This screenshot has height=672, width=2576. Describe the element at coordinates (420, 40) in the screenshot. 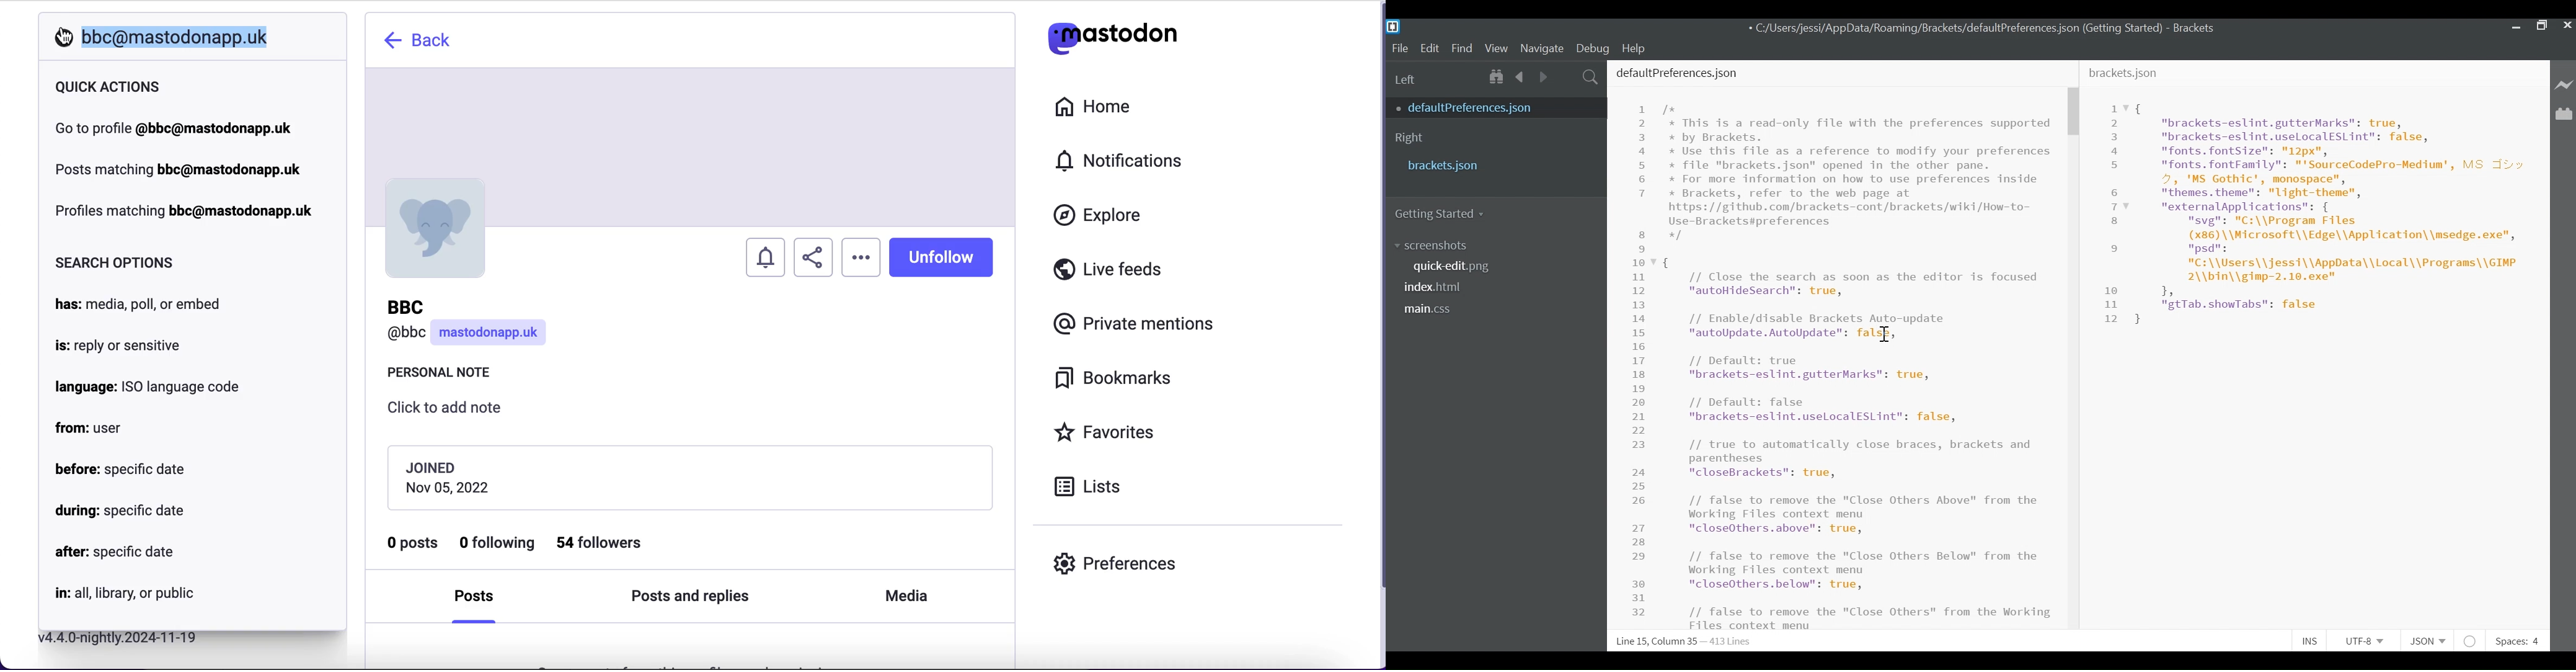

I see `back` at that location.